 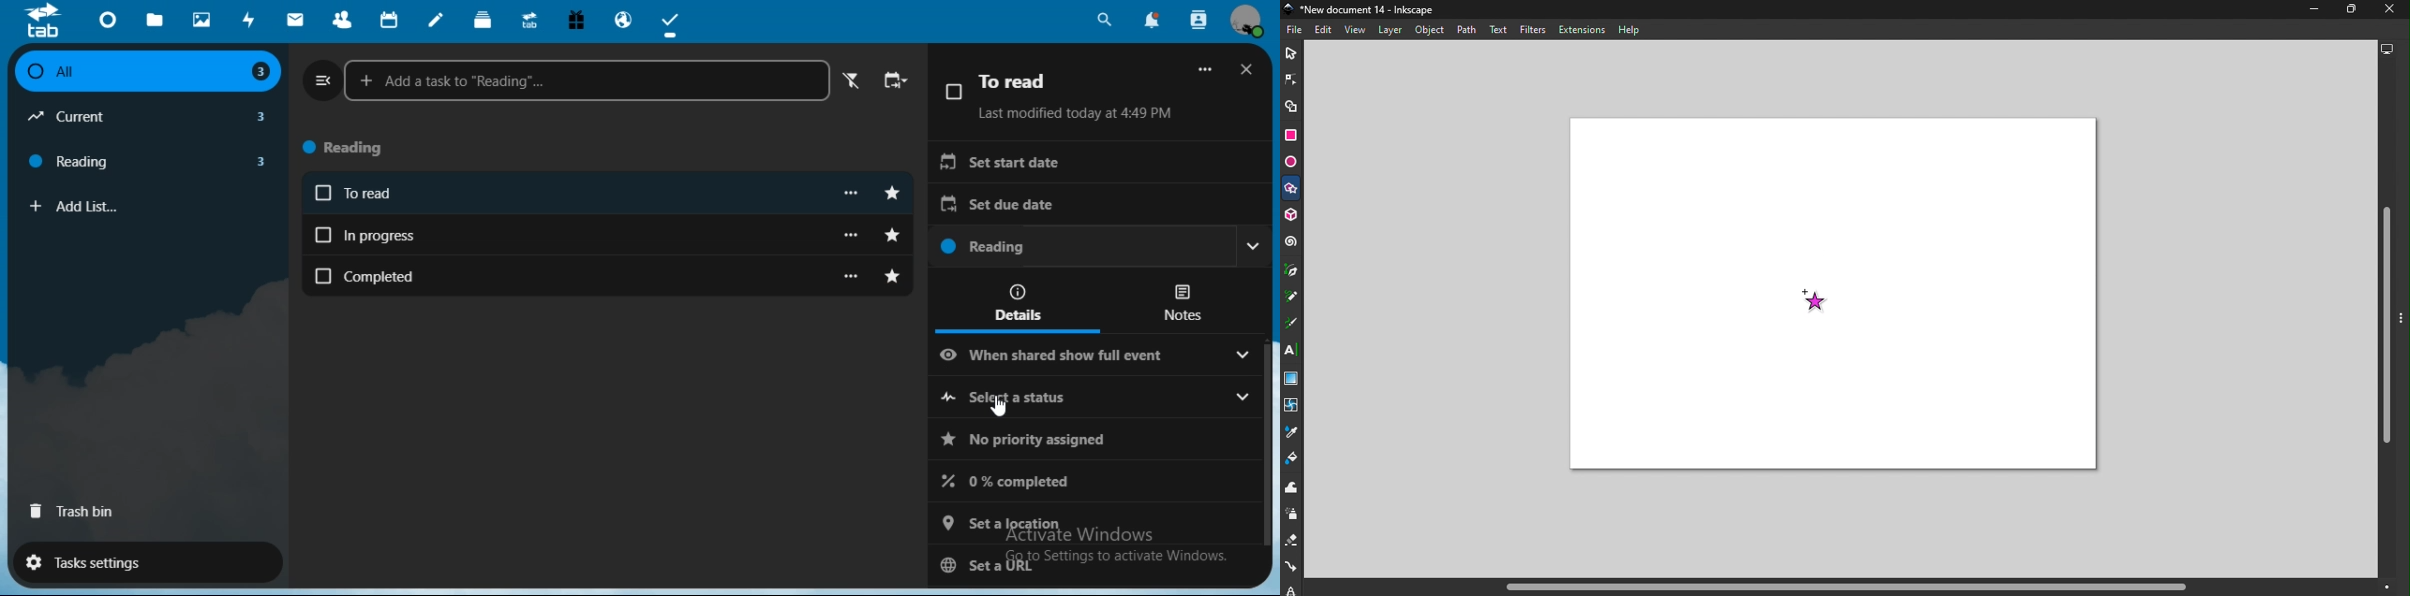 I want to click on icon, so click(x=49, y=21).